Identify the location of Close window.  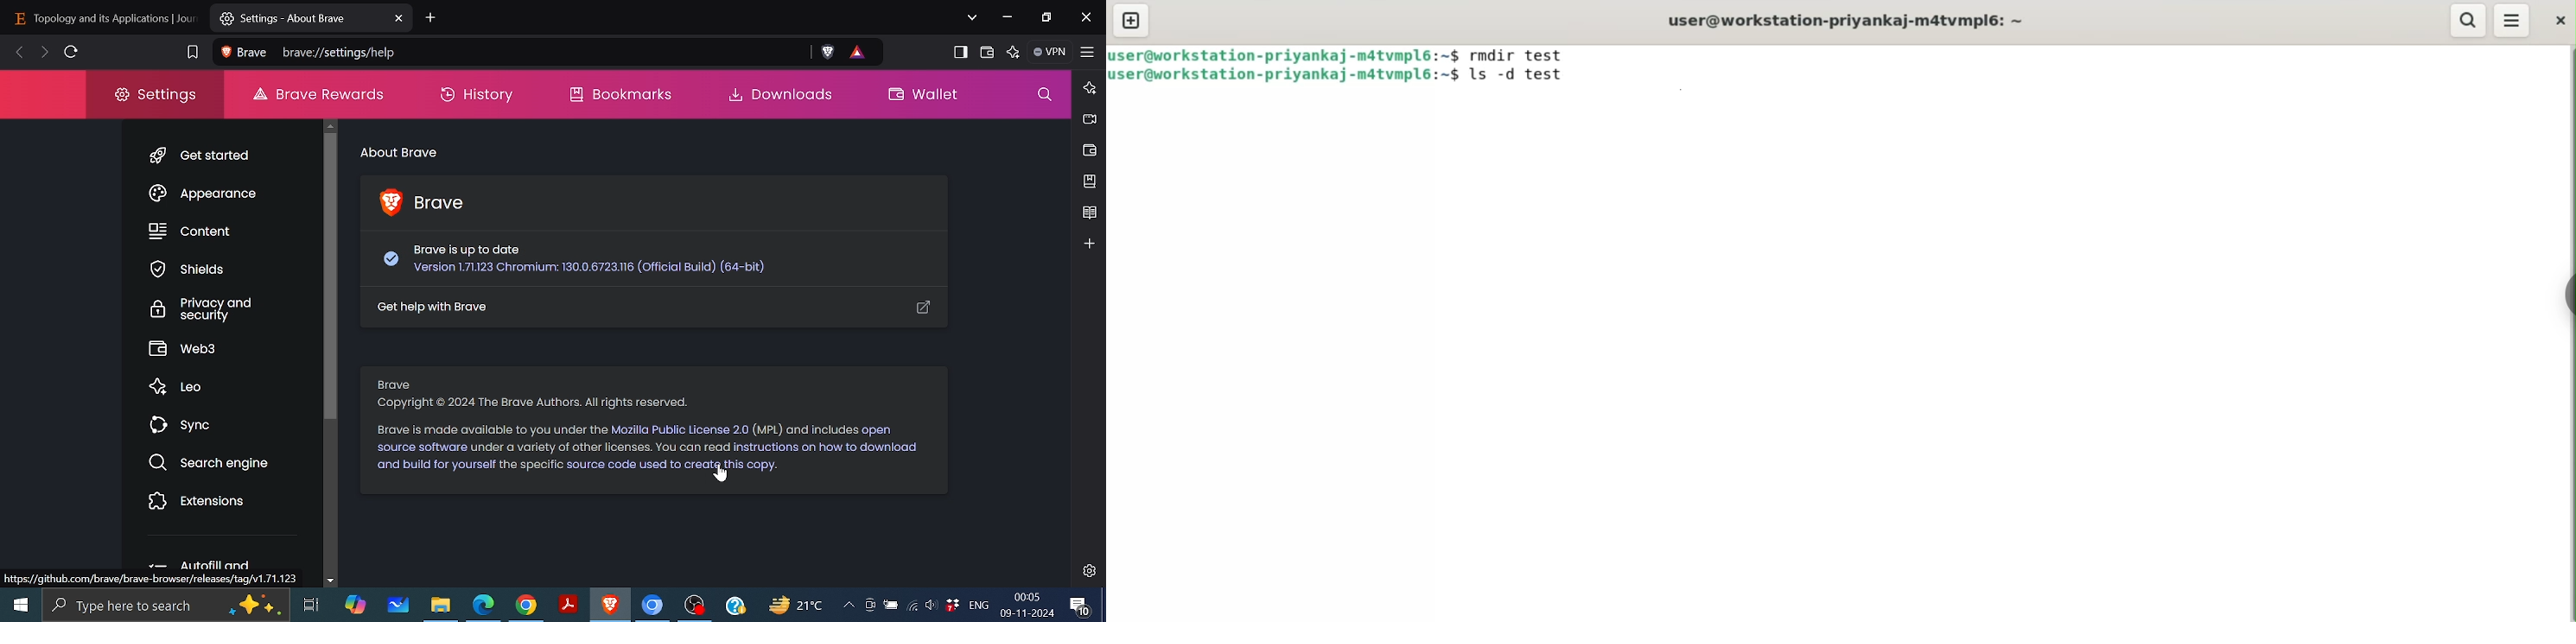
(1087, 16).